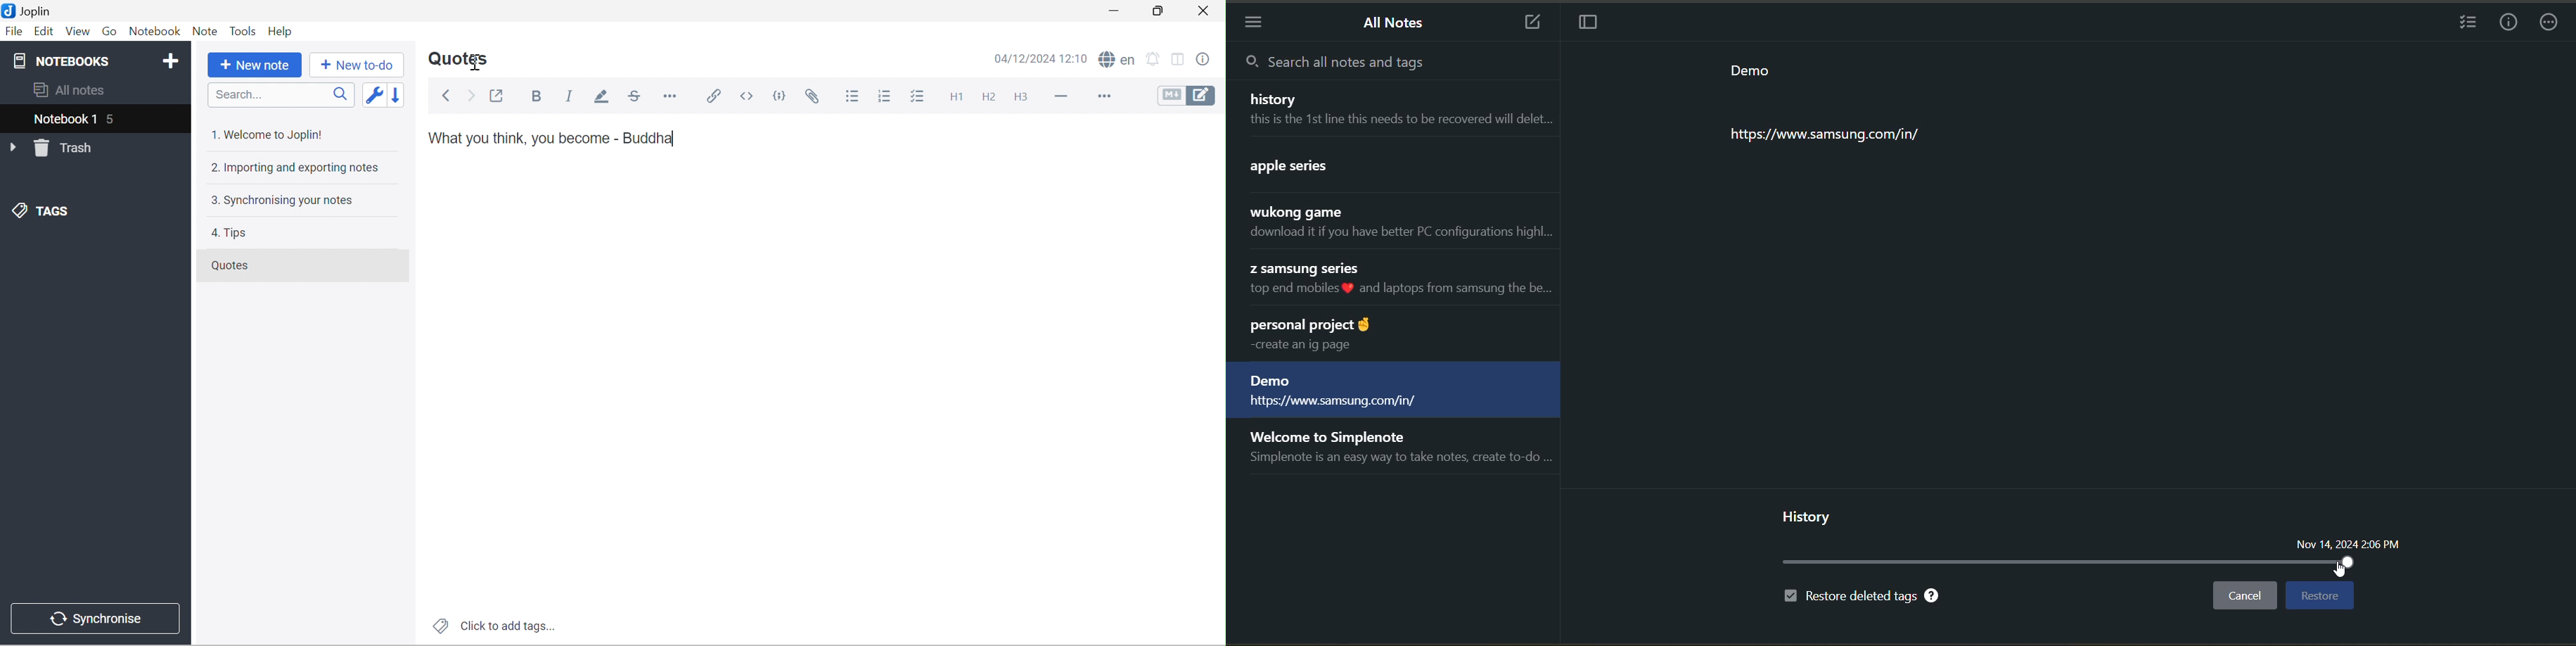 The height and width of the screenshot is (672, 2576). Describe the element at coordinates (206, 31) in the screenshot. I see `Note` at that location.